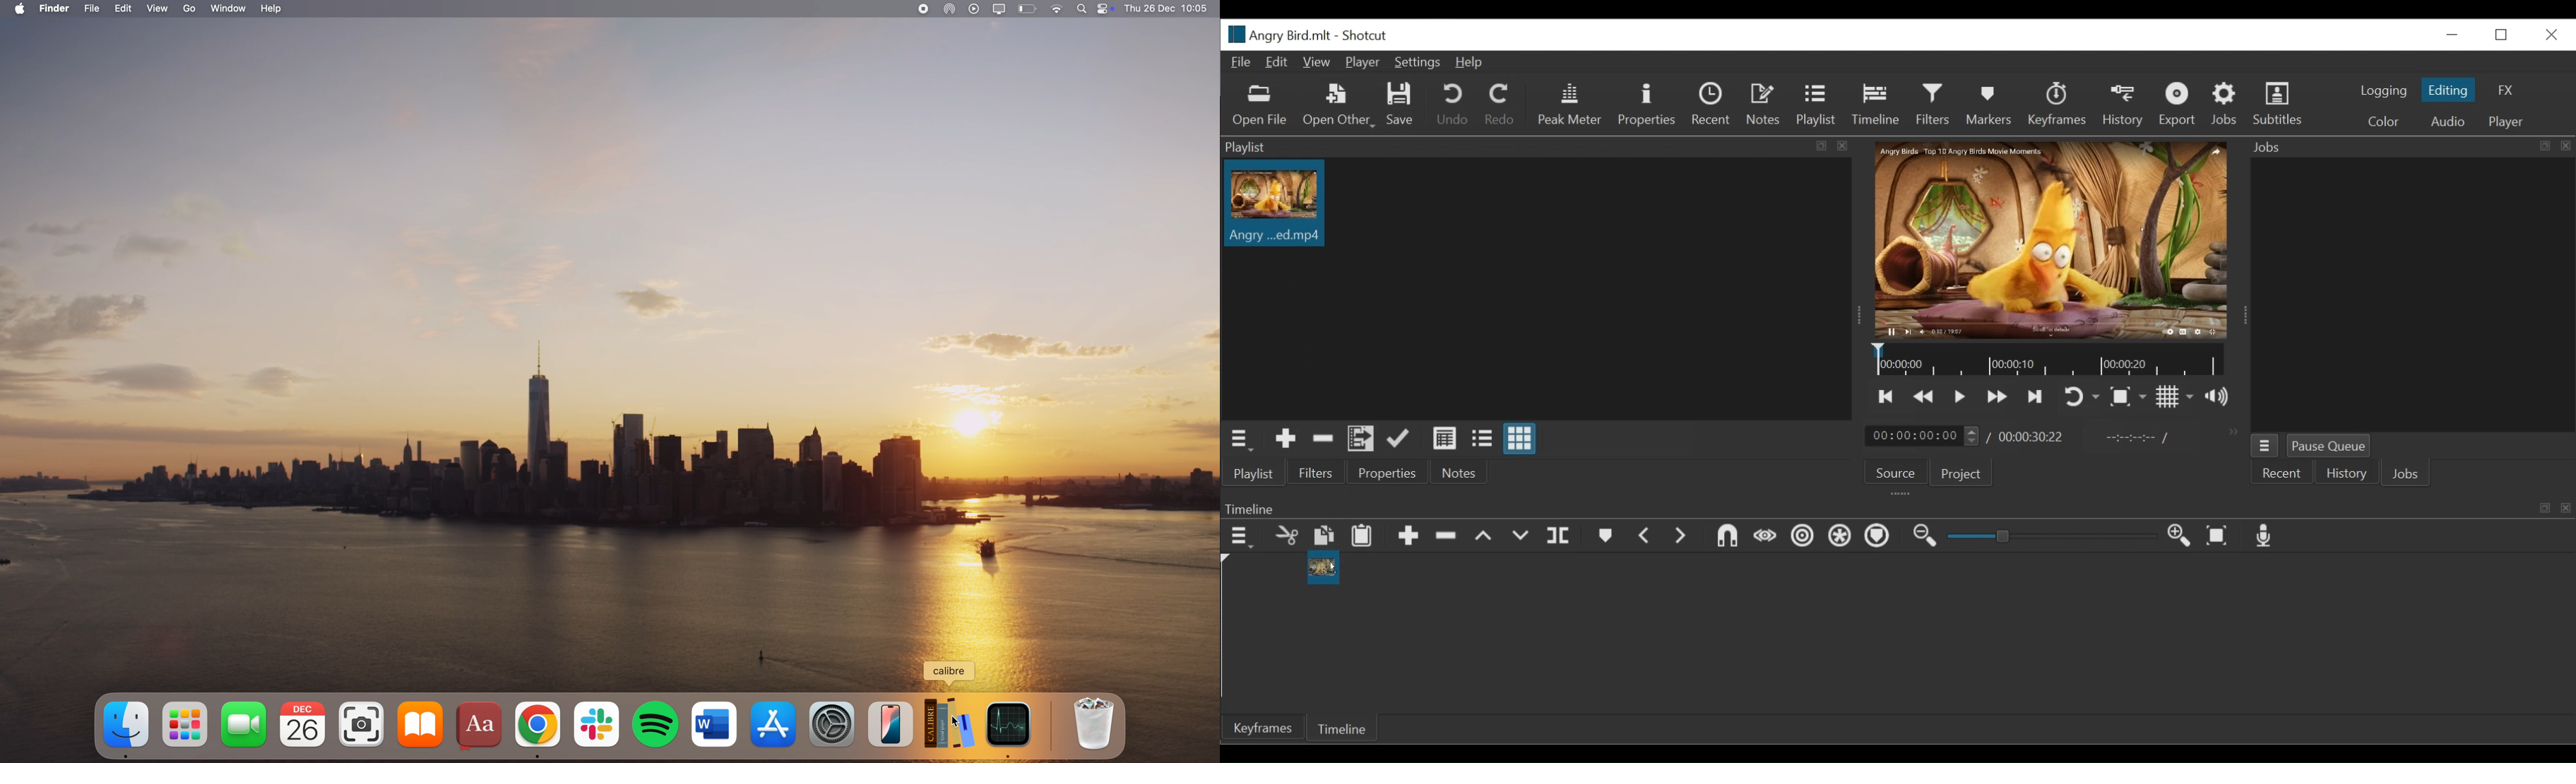 This screenshot has height=784, width=2576. Describe the element at coordinates (2265, 445) in the screenshot. I see `Jobs menu` at that location.